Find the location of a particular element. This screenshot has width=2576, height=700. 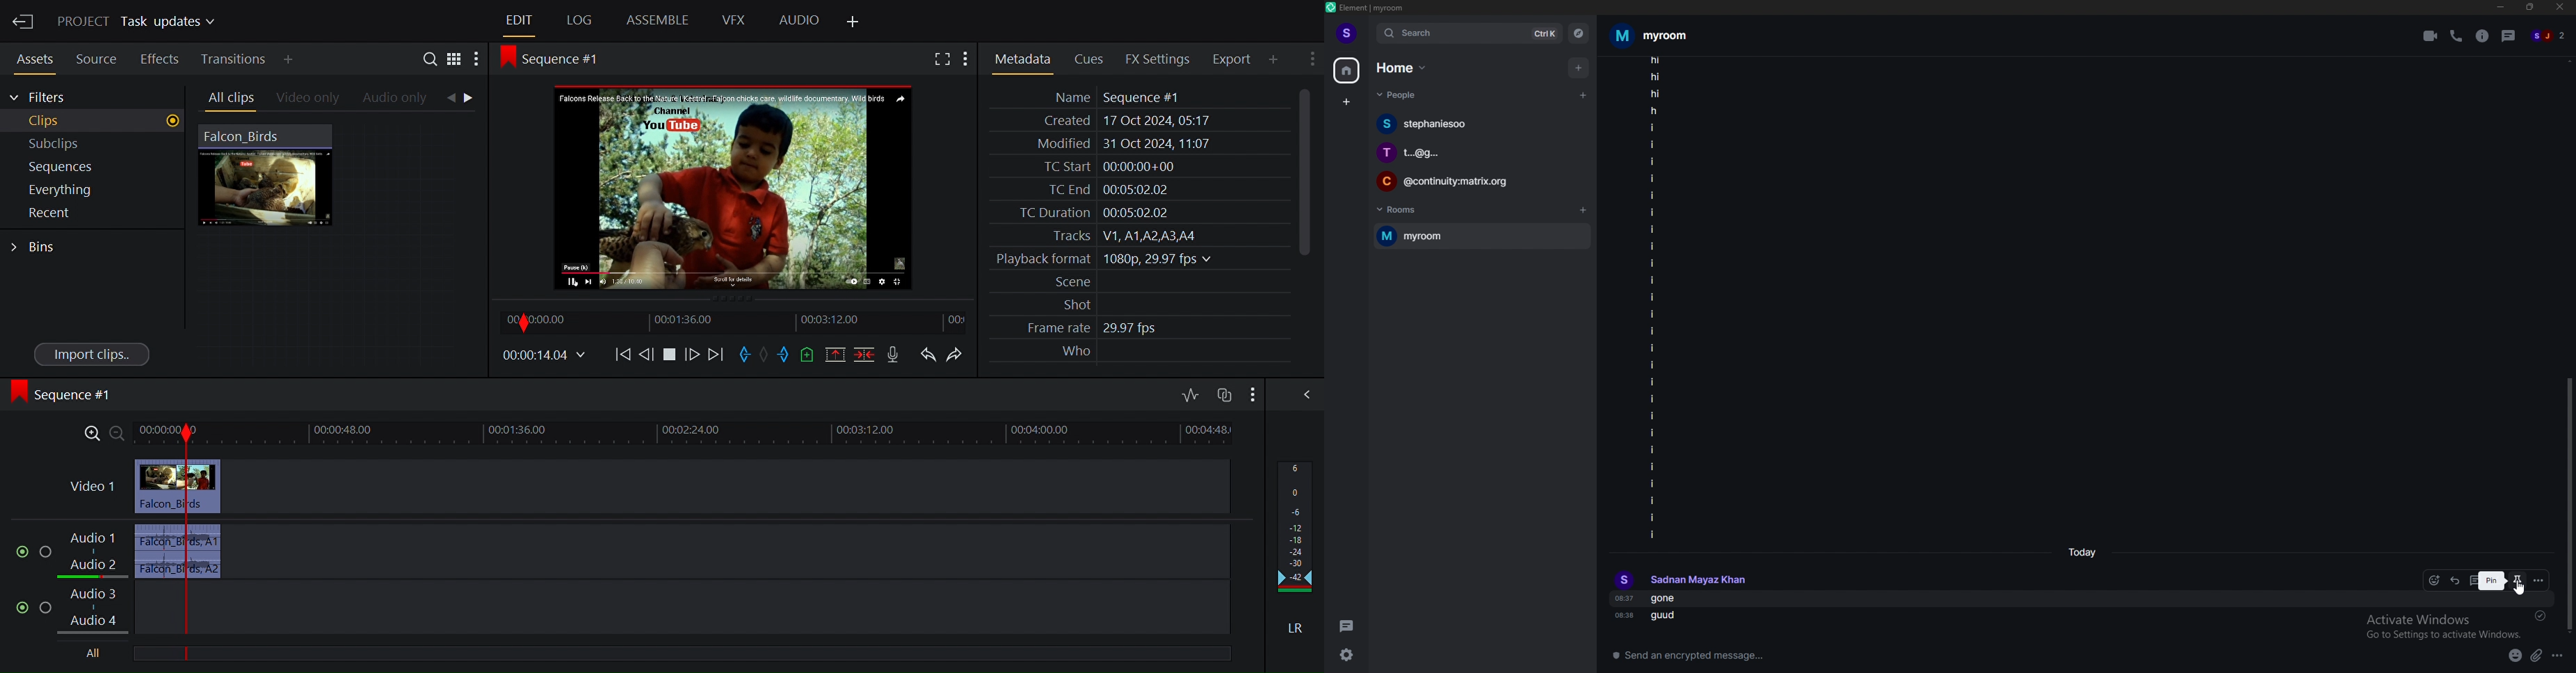

close is located at coordinates (2561, 10).